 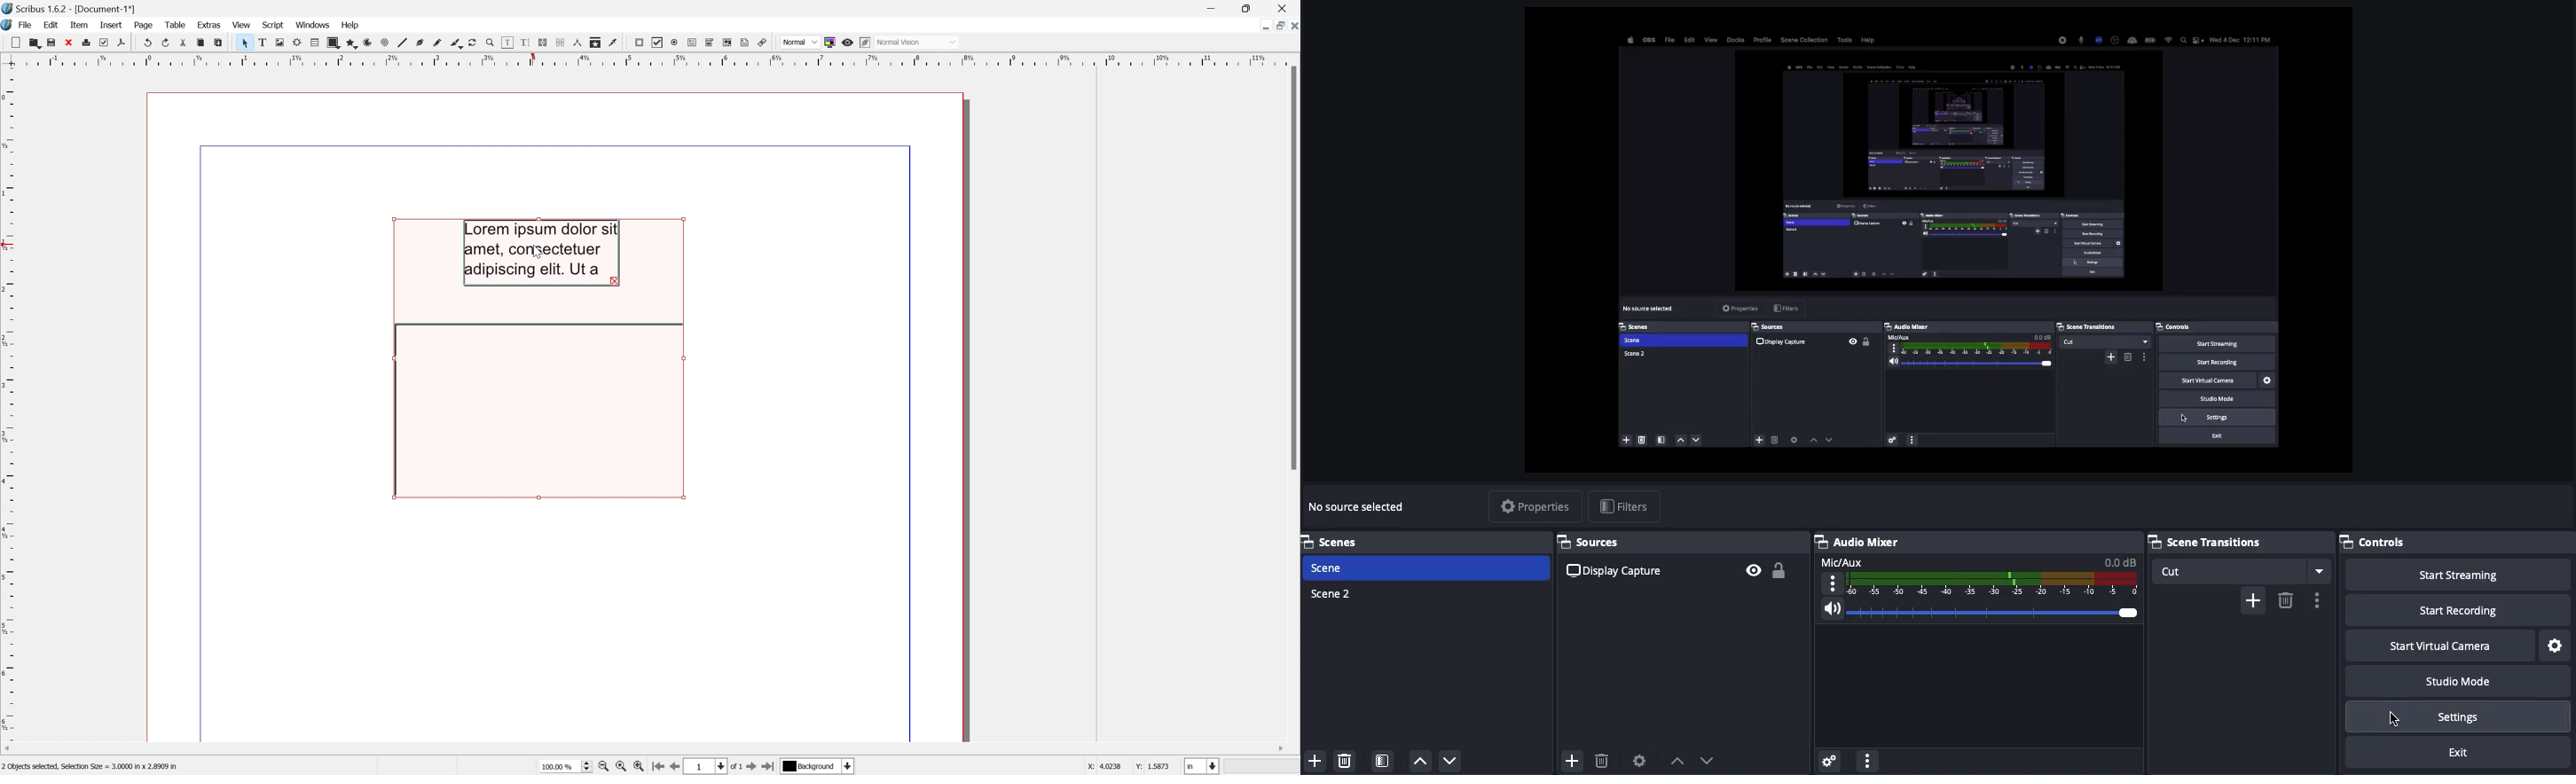 I want to click on Audio mixer, so click(x=1859, y=542).